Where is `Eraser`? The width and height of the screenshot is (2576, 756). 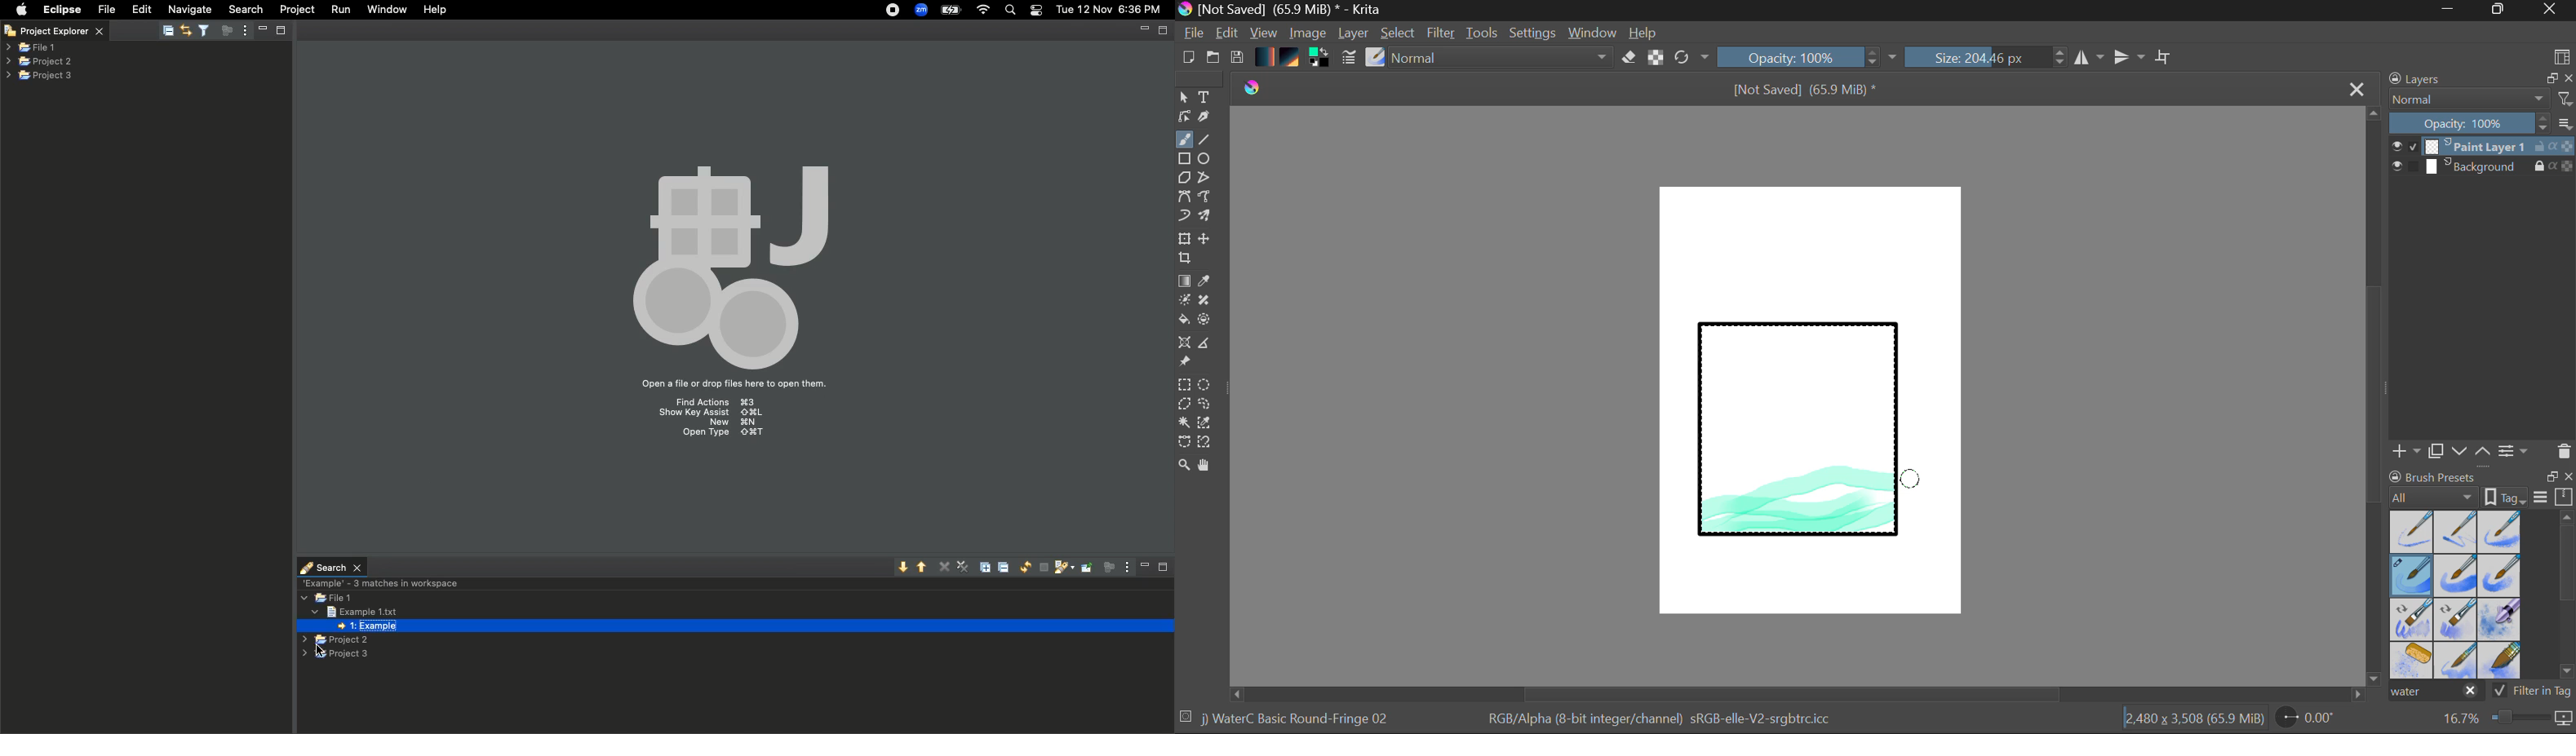 Eraser is located at coordinates (1630, 58).